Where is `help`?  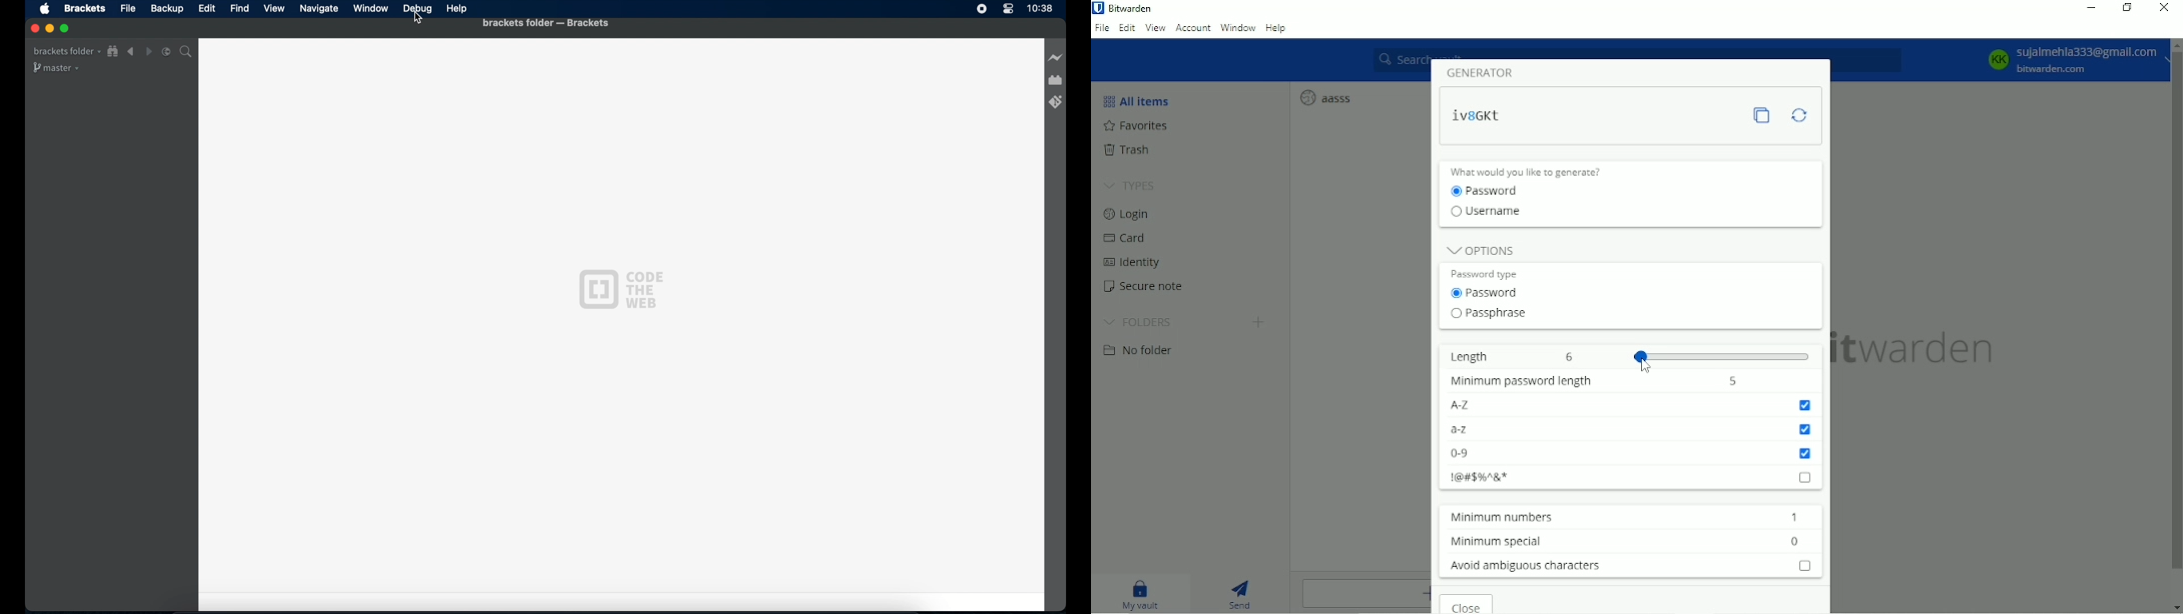 help is located at coordinates (457, 10).